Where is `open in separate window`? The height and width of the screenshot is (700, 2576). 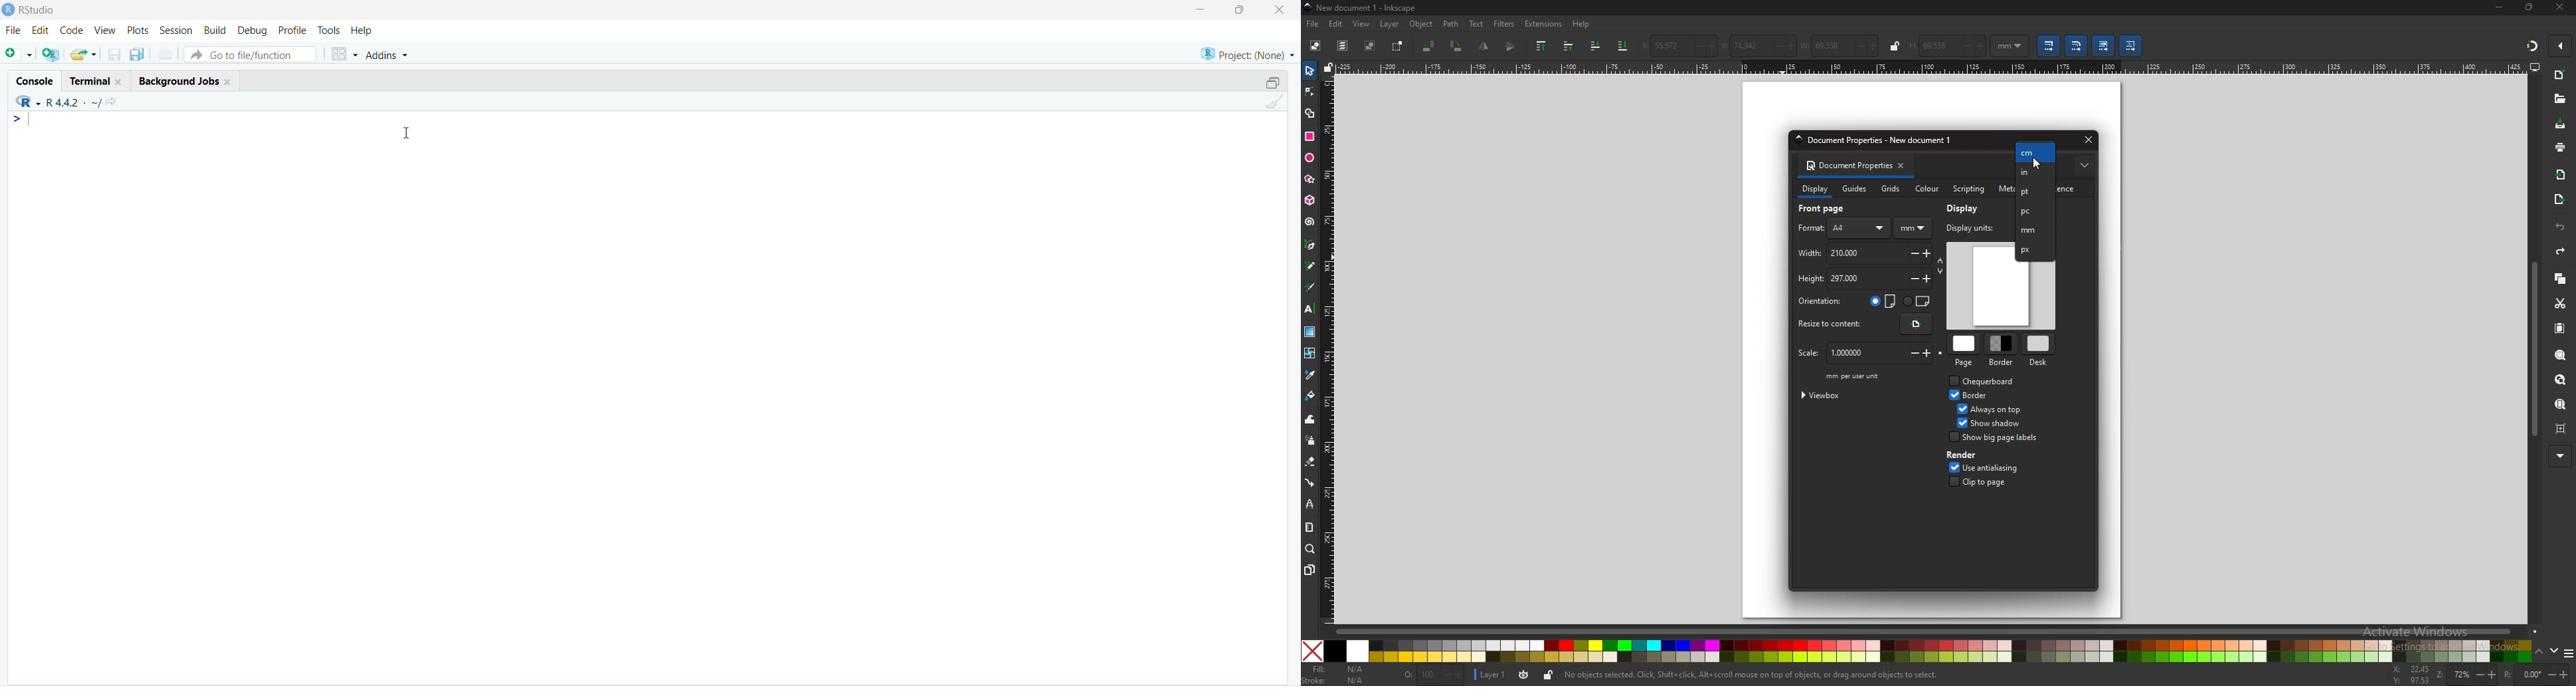 open in separate window is located at coordinates (1272, 81).